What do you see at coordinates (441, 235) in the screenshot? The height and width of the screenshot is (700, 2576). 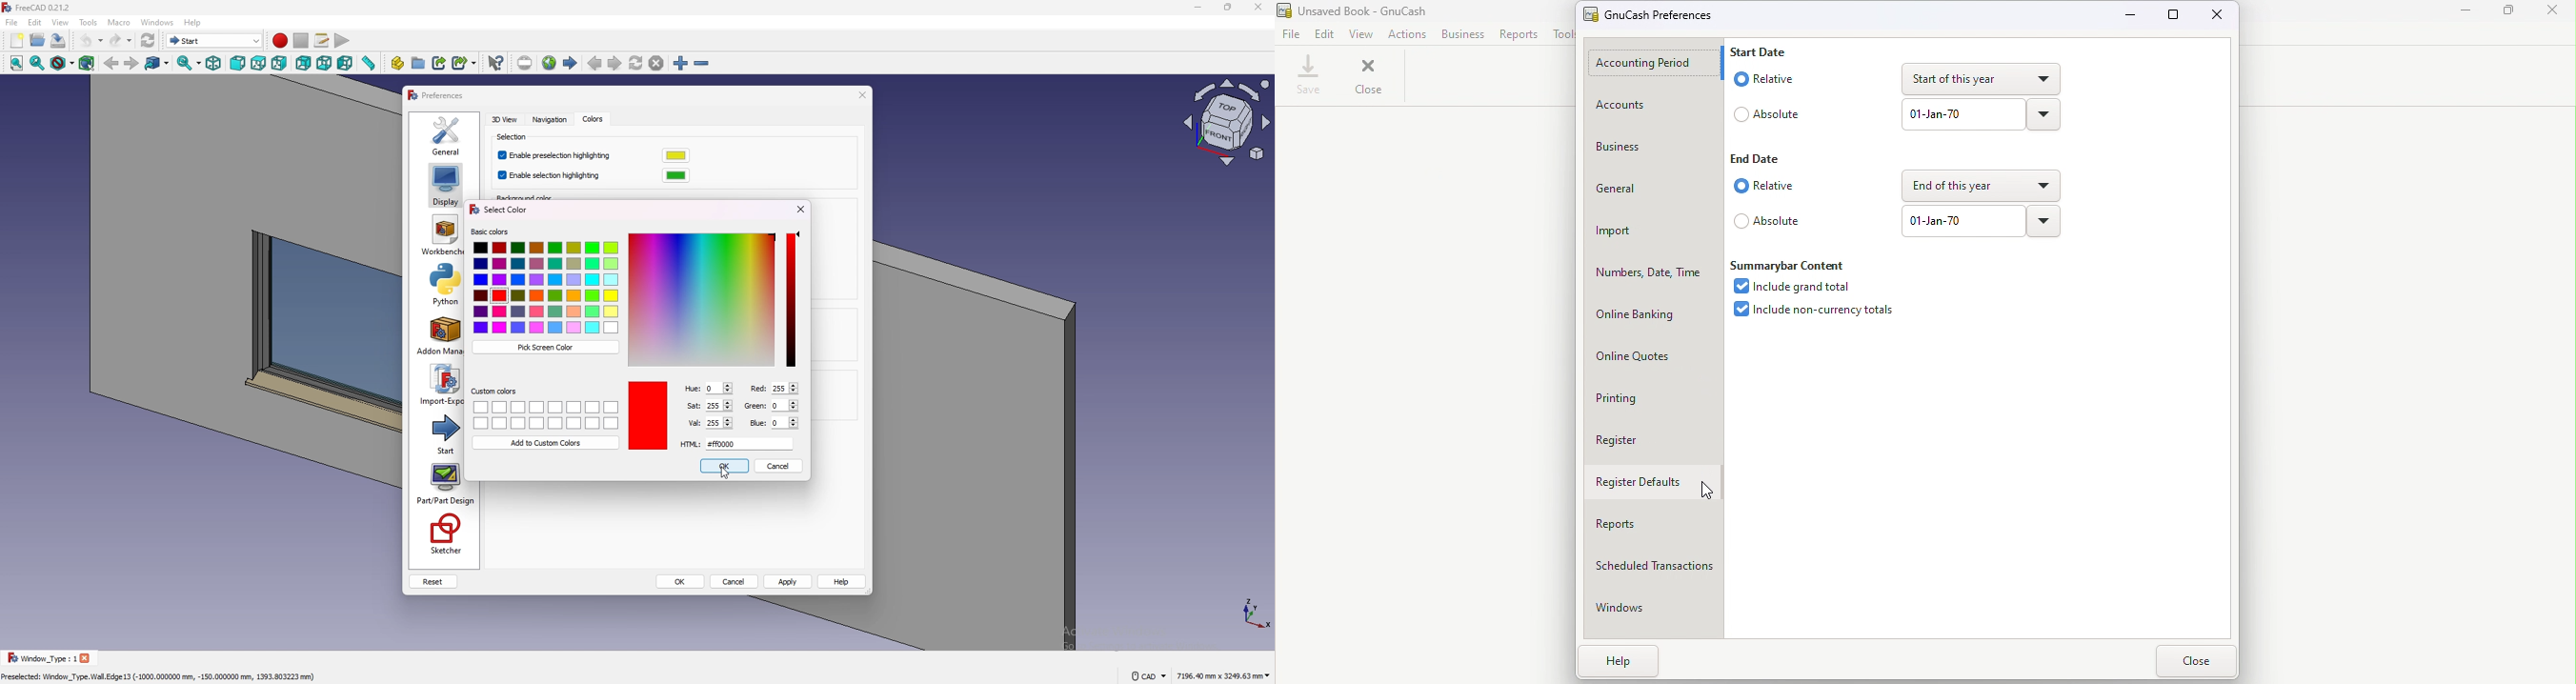 I see `workbenches` at bounding box center [441, 235].